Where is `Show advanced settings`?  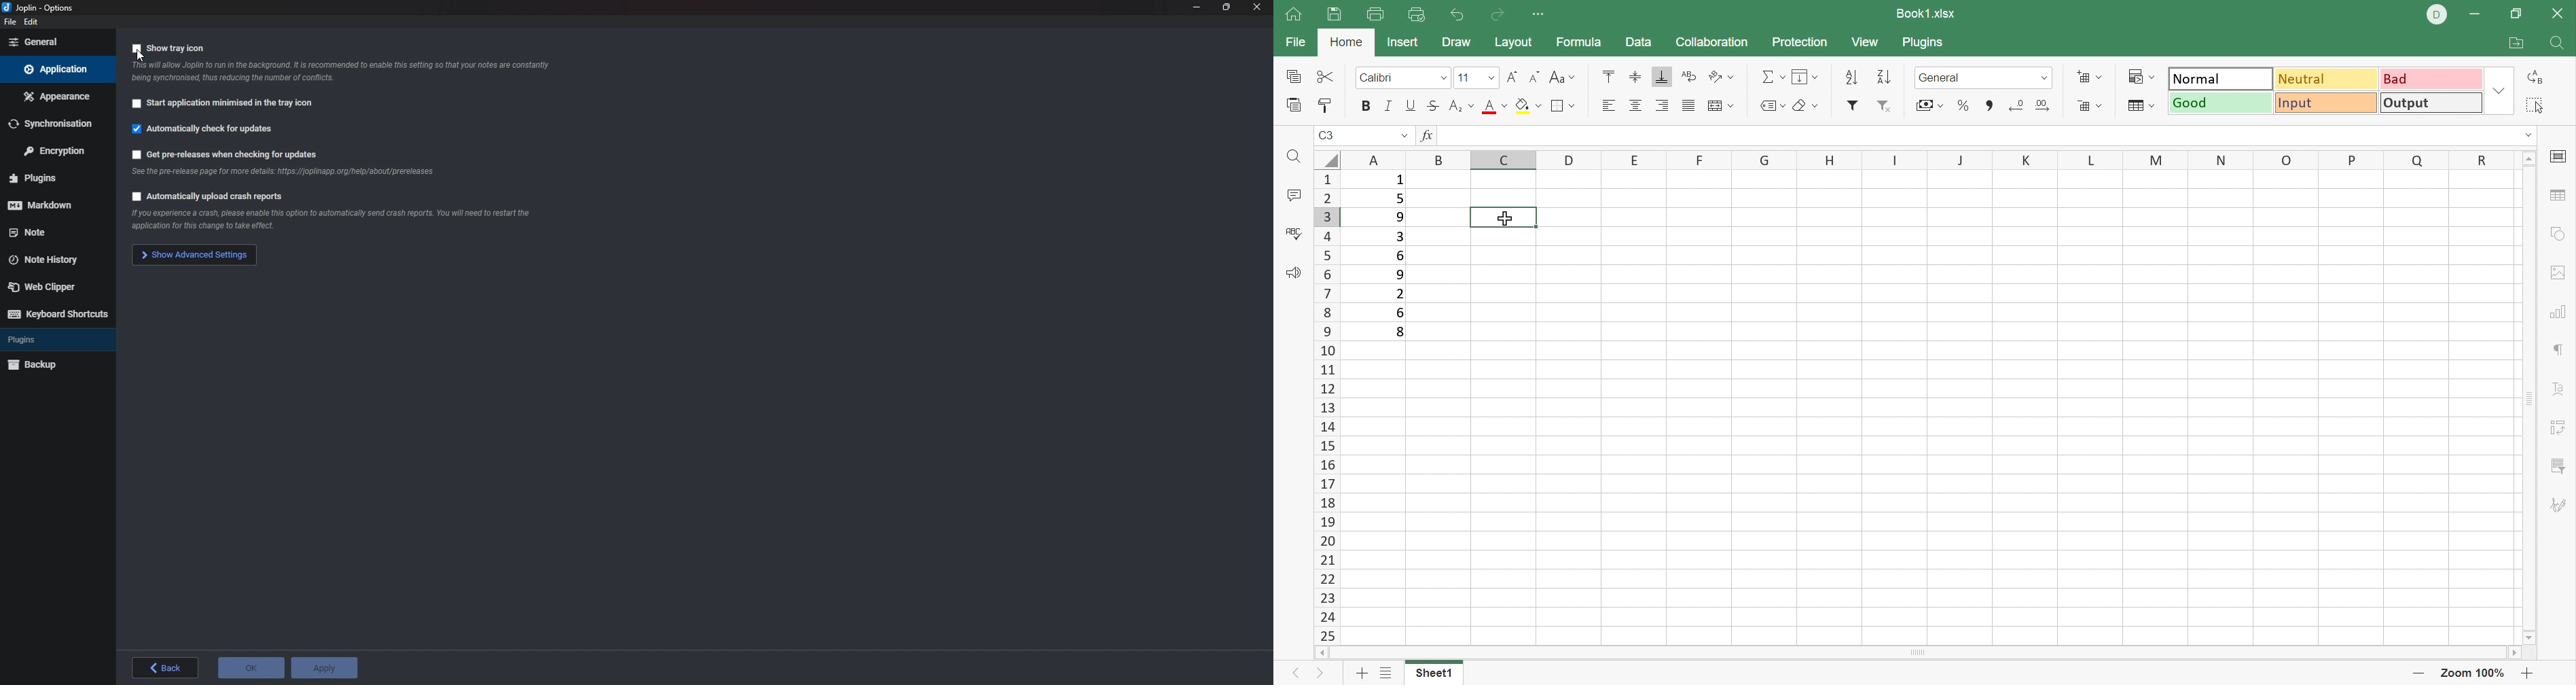 Show advanced settings is located at coordinates (192, 256).